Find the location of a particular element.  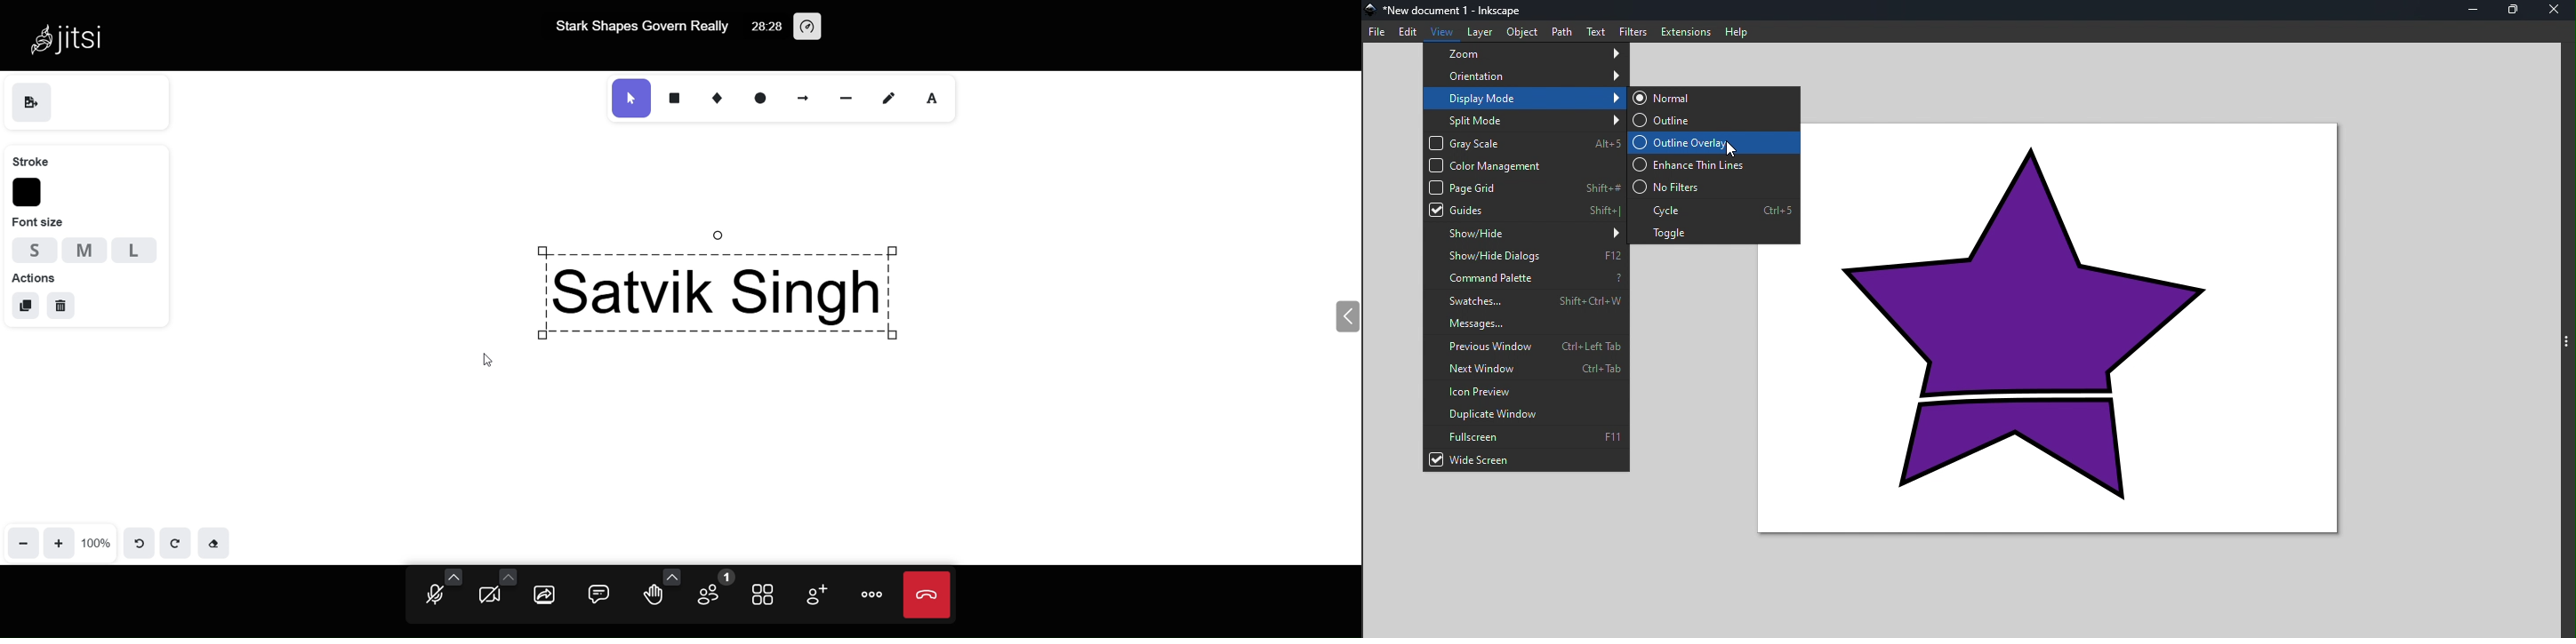

camera is located at coordinates (491, 596).